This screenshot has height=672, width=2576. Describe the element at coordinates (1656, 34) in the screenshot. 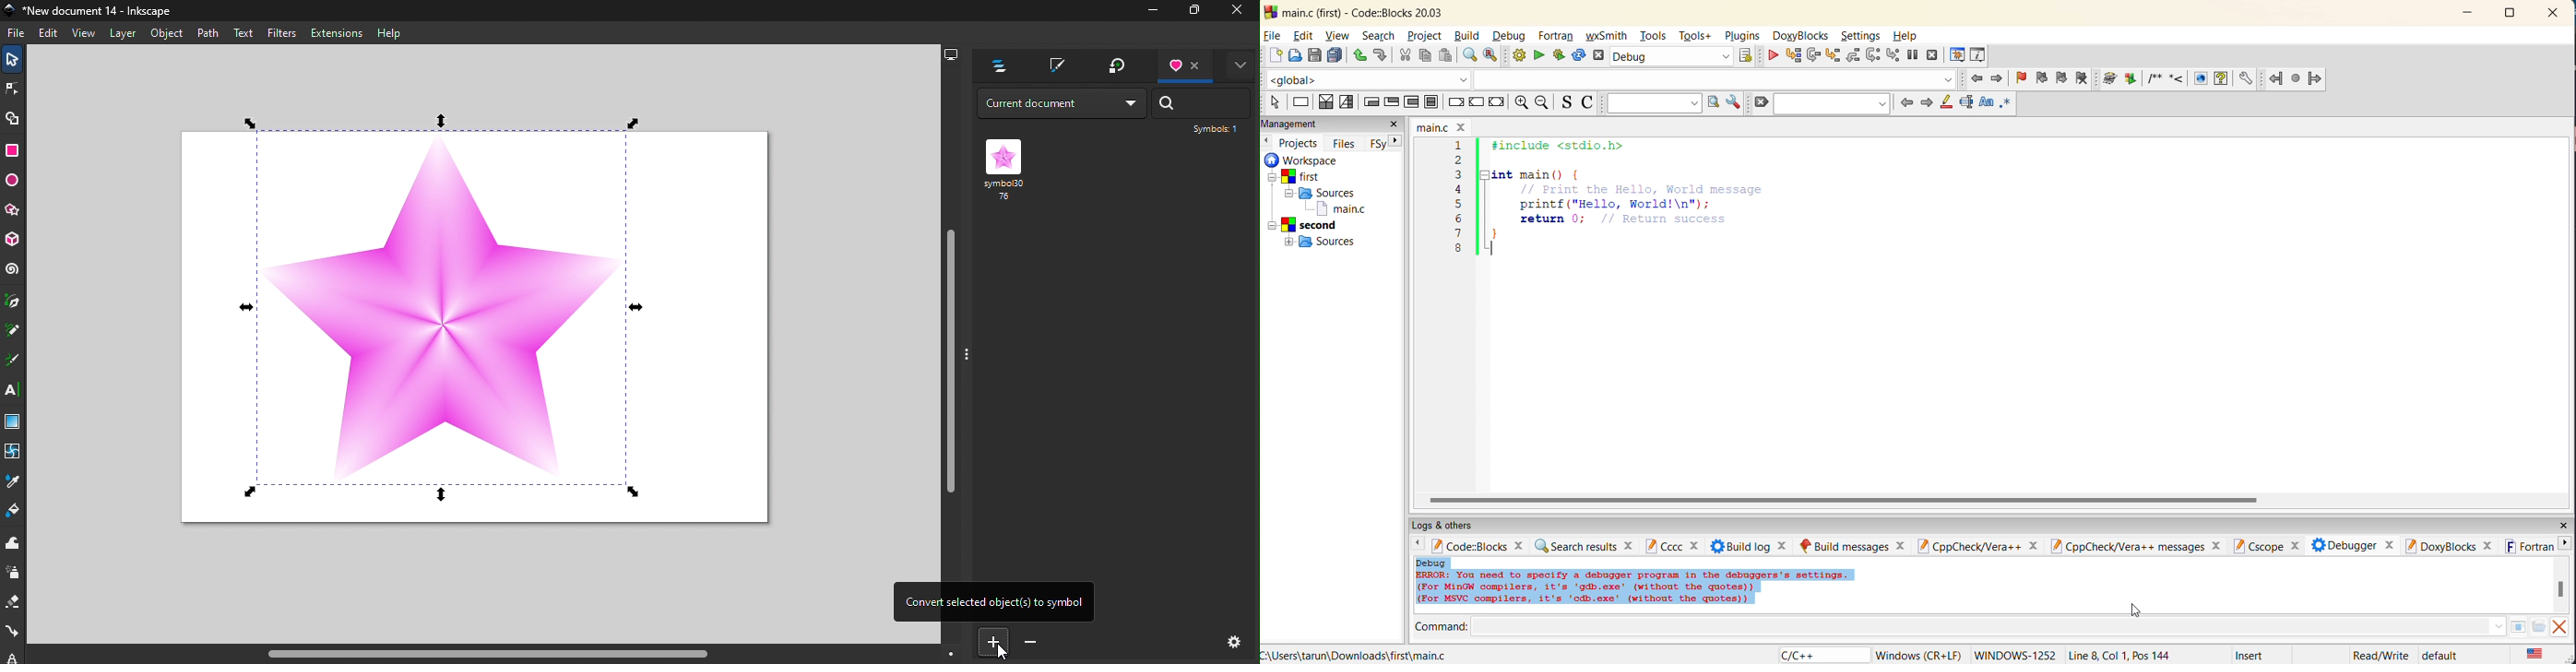

I see `tools` at that location.